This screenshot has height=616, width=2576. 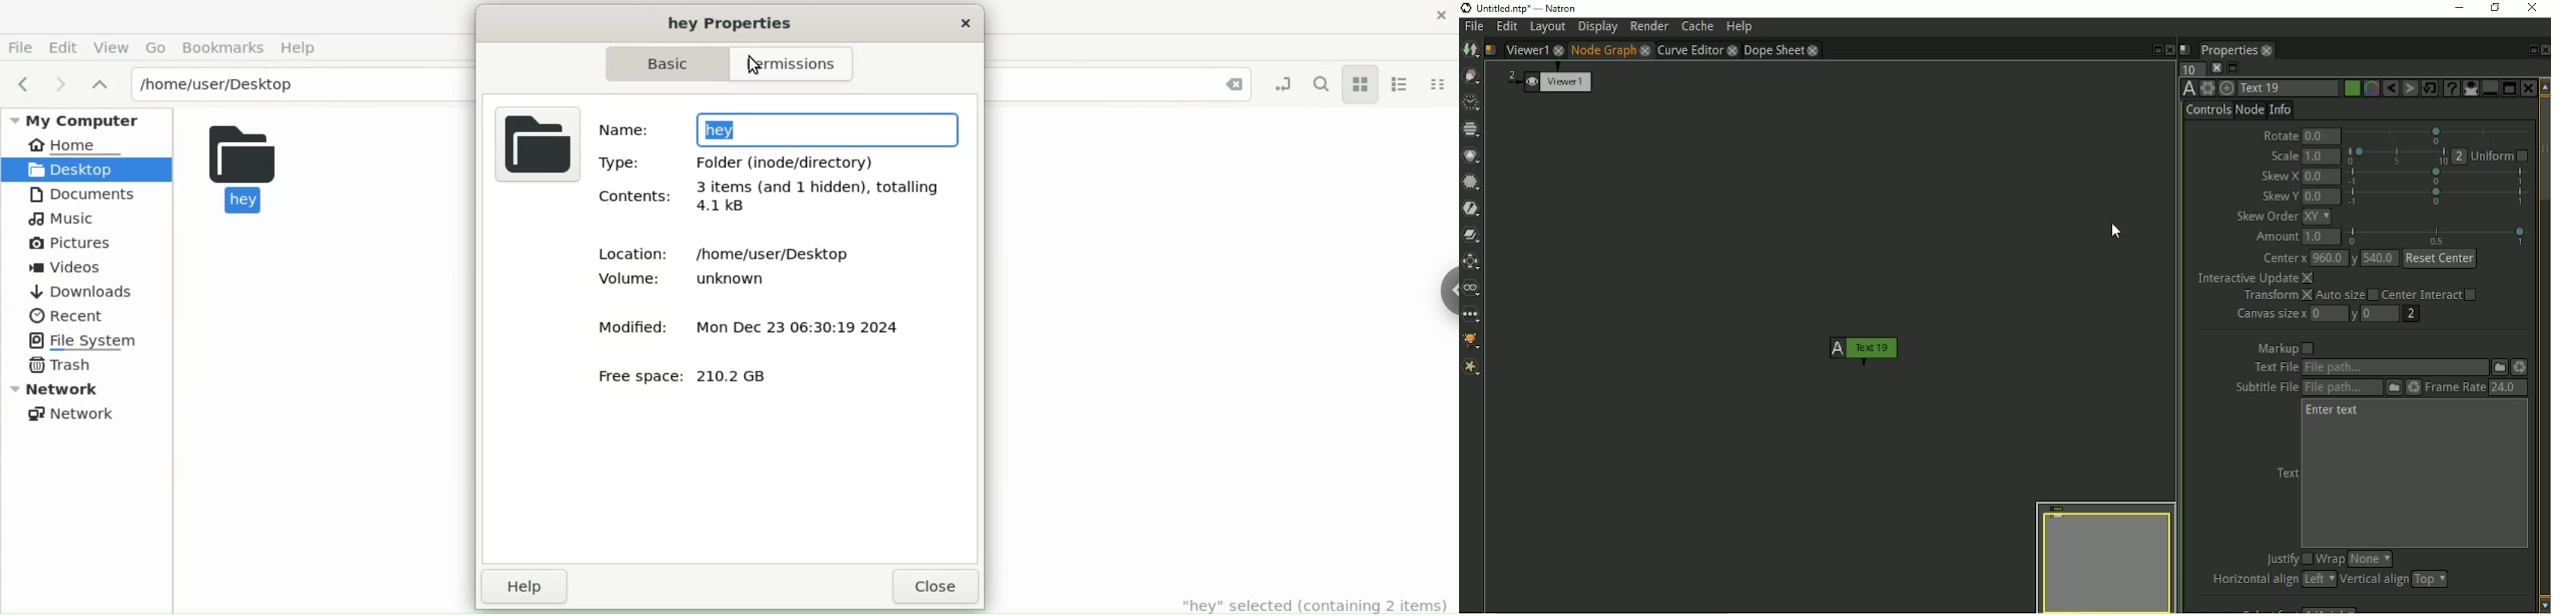 I want to click on 960, so click(x=2330, y=258).